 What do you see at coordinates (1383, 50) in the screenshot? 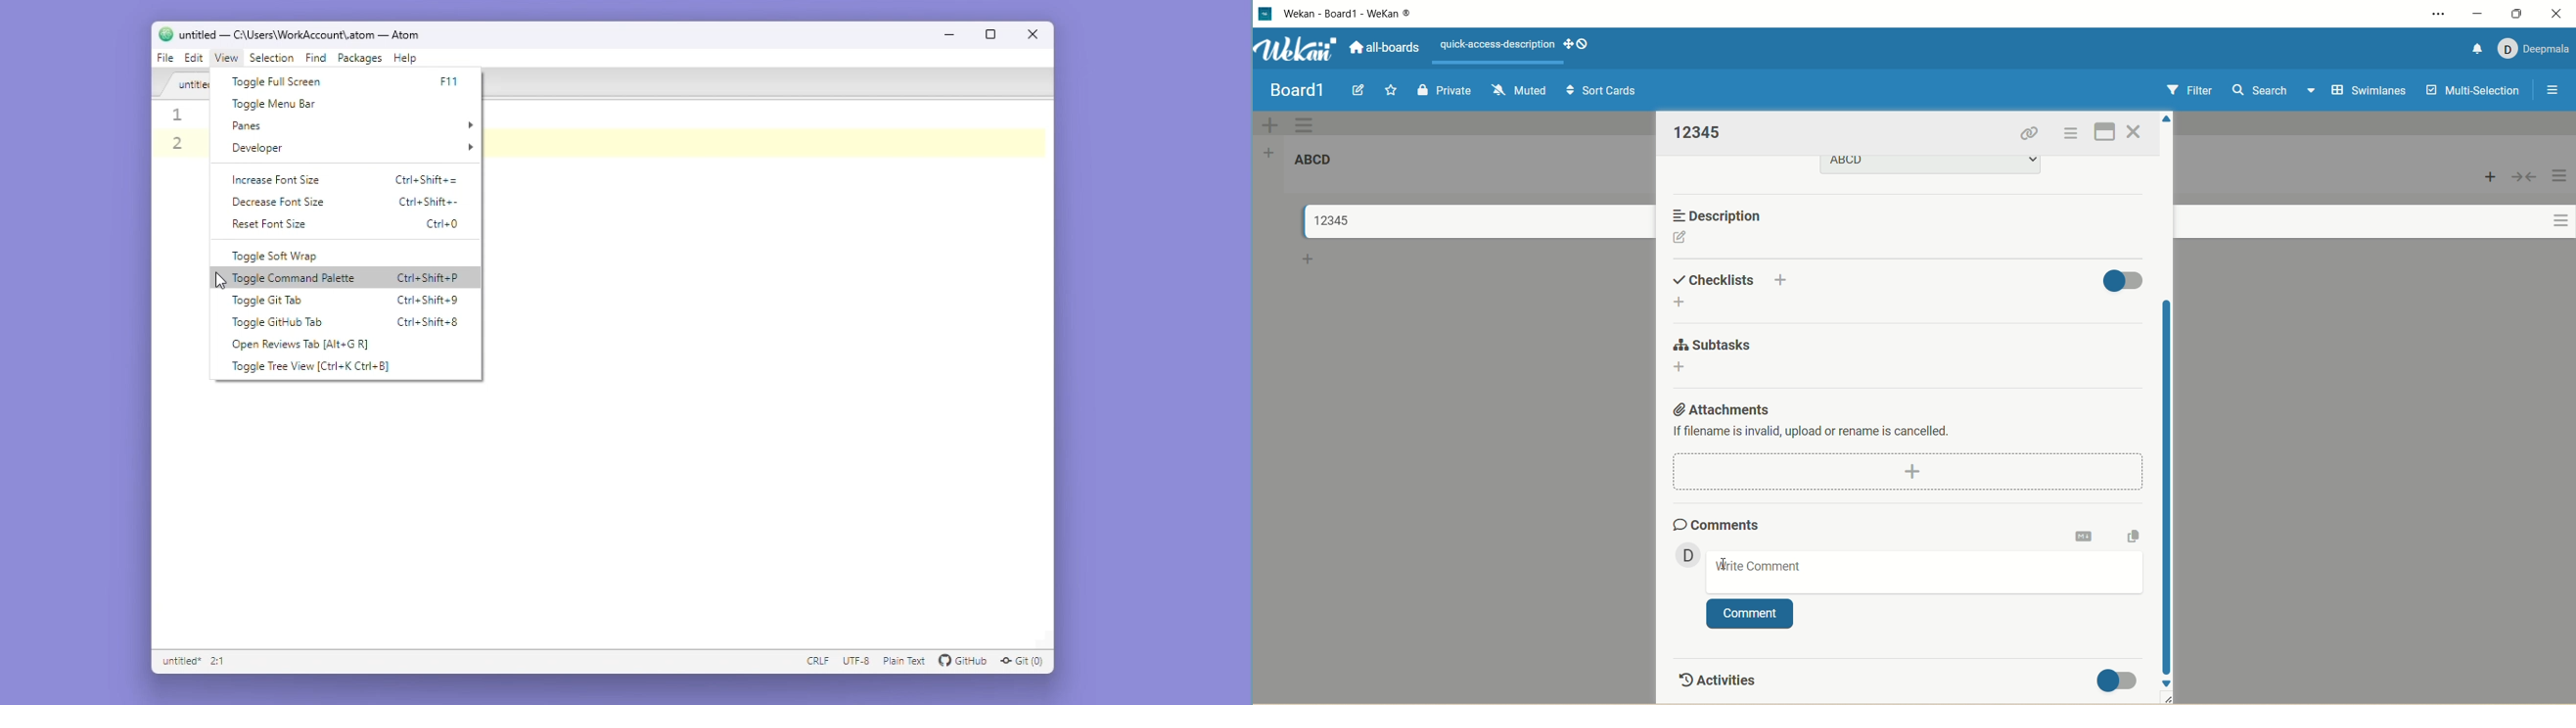
I see `all boards` at bounding box center [1383, 50].